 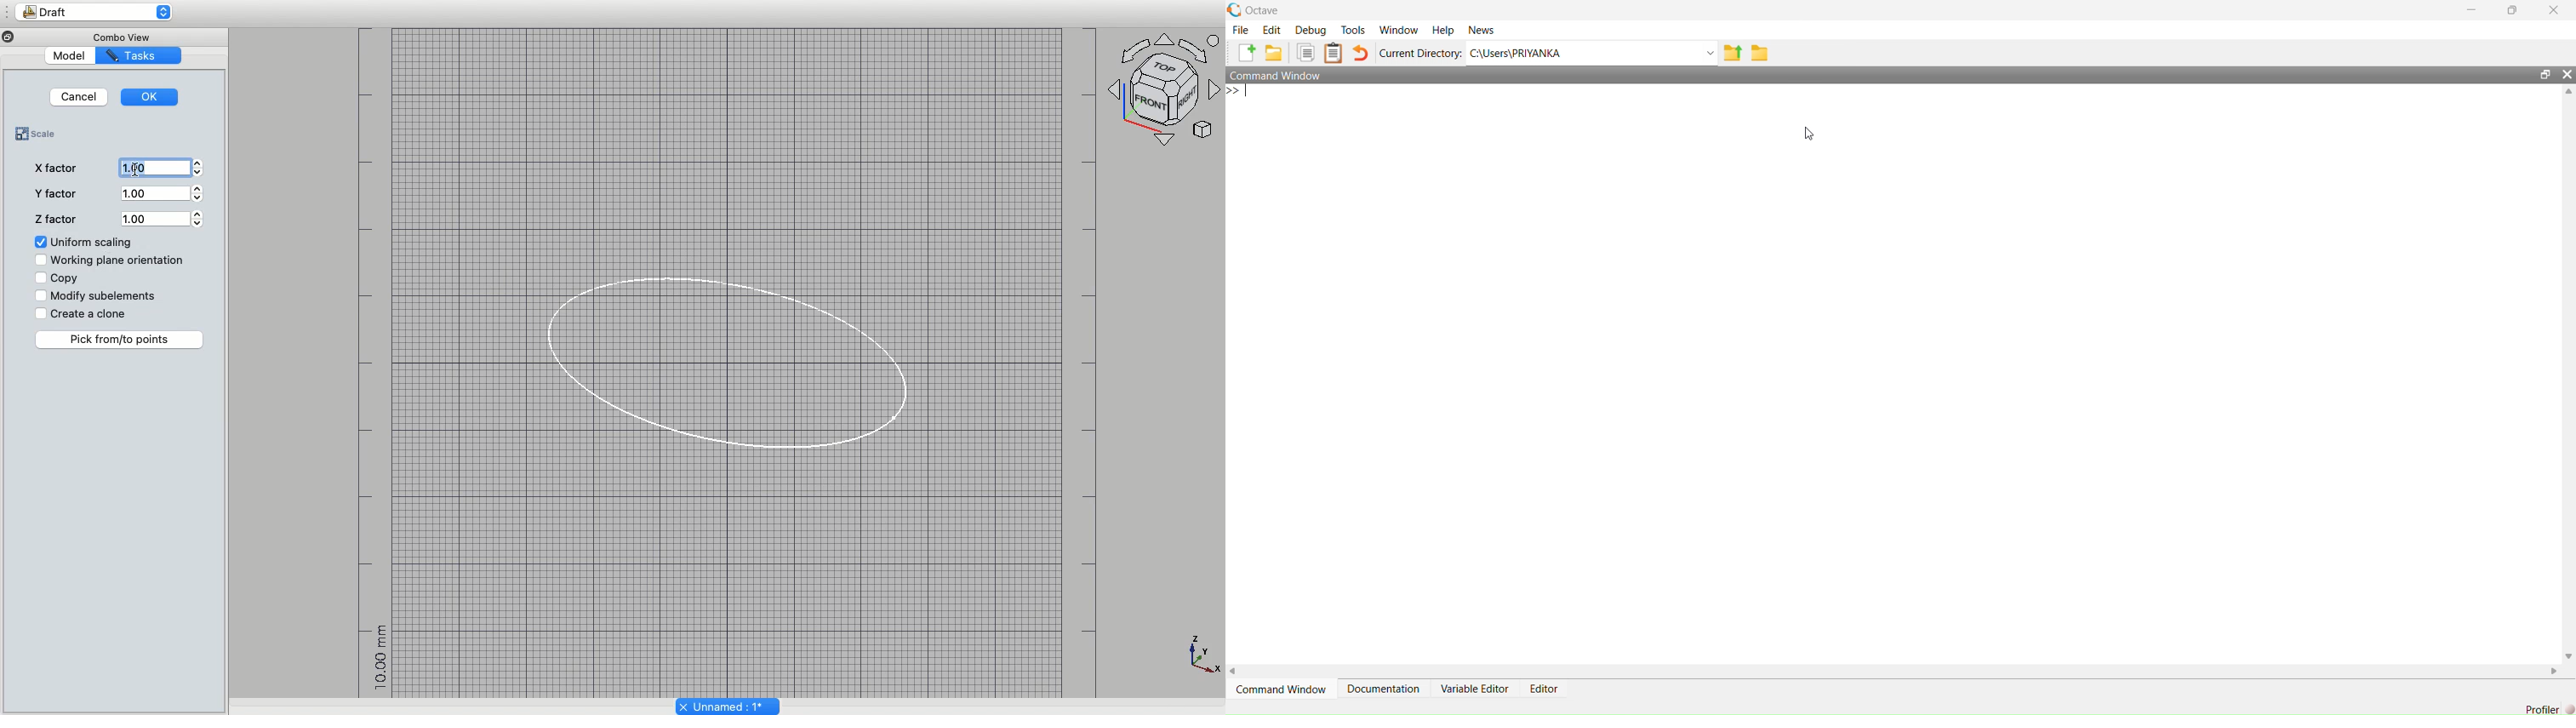 What do you see at coordinates (78, 97) in the screenshot?
I see `Cancel` at bounding box center [78, 97].